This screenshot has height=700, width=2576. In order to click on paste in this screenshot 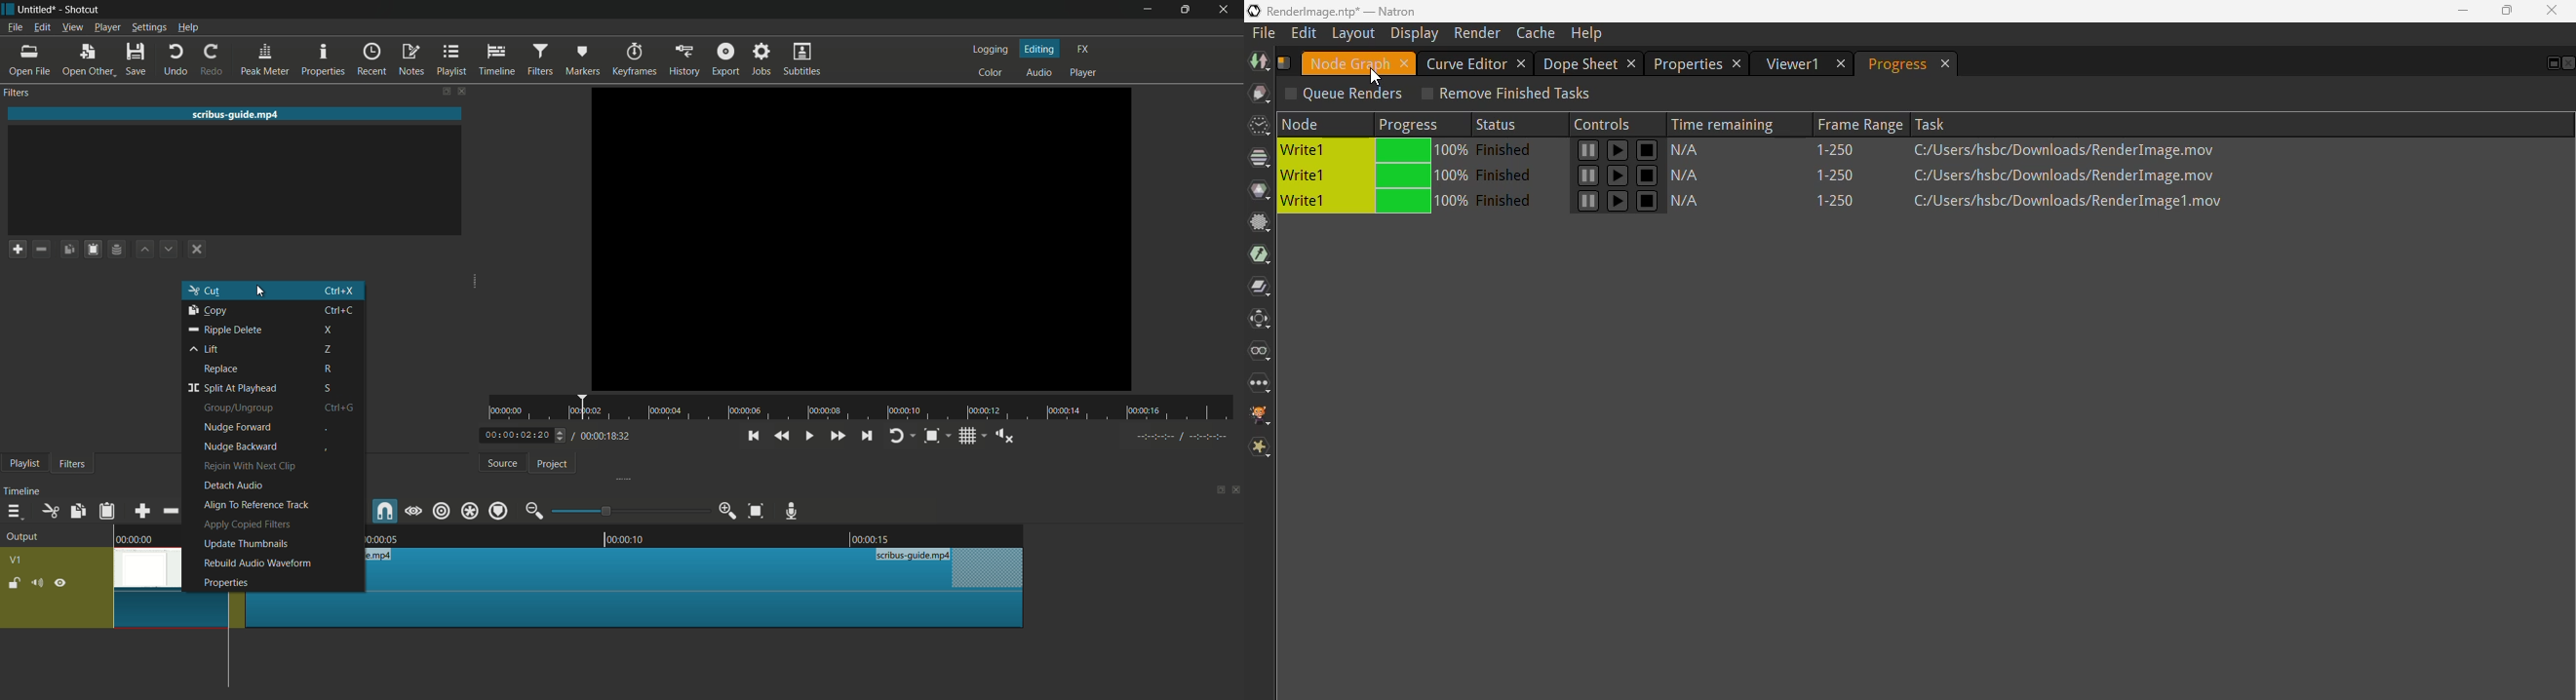, I will do `click(106, 513)`.